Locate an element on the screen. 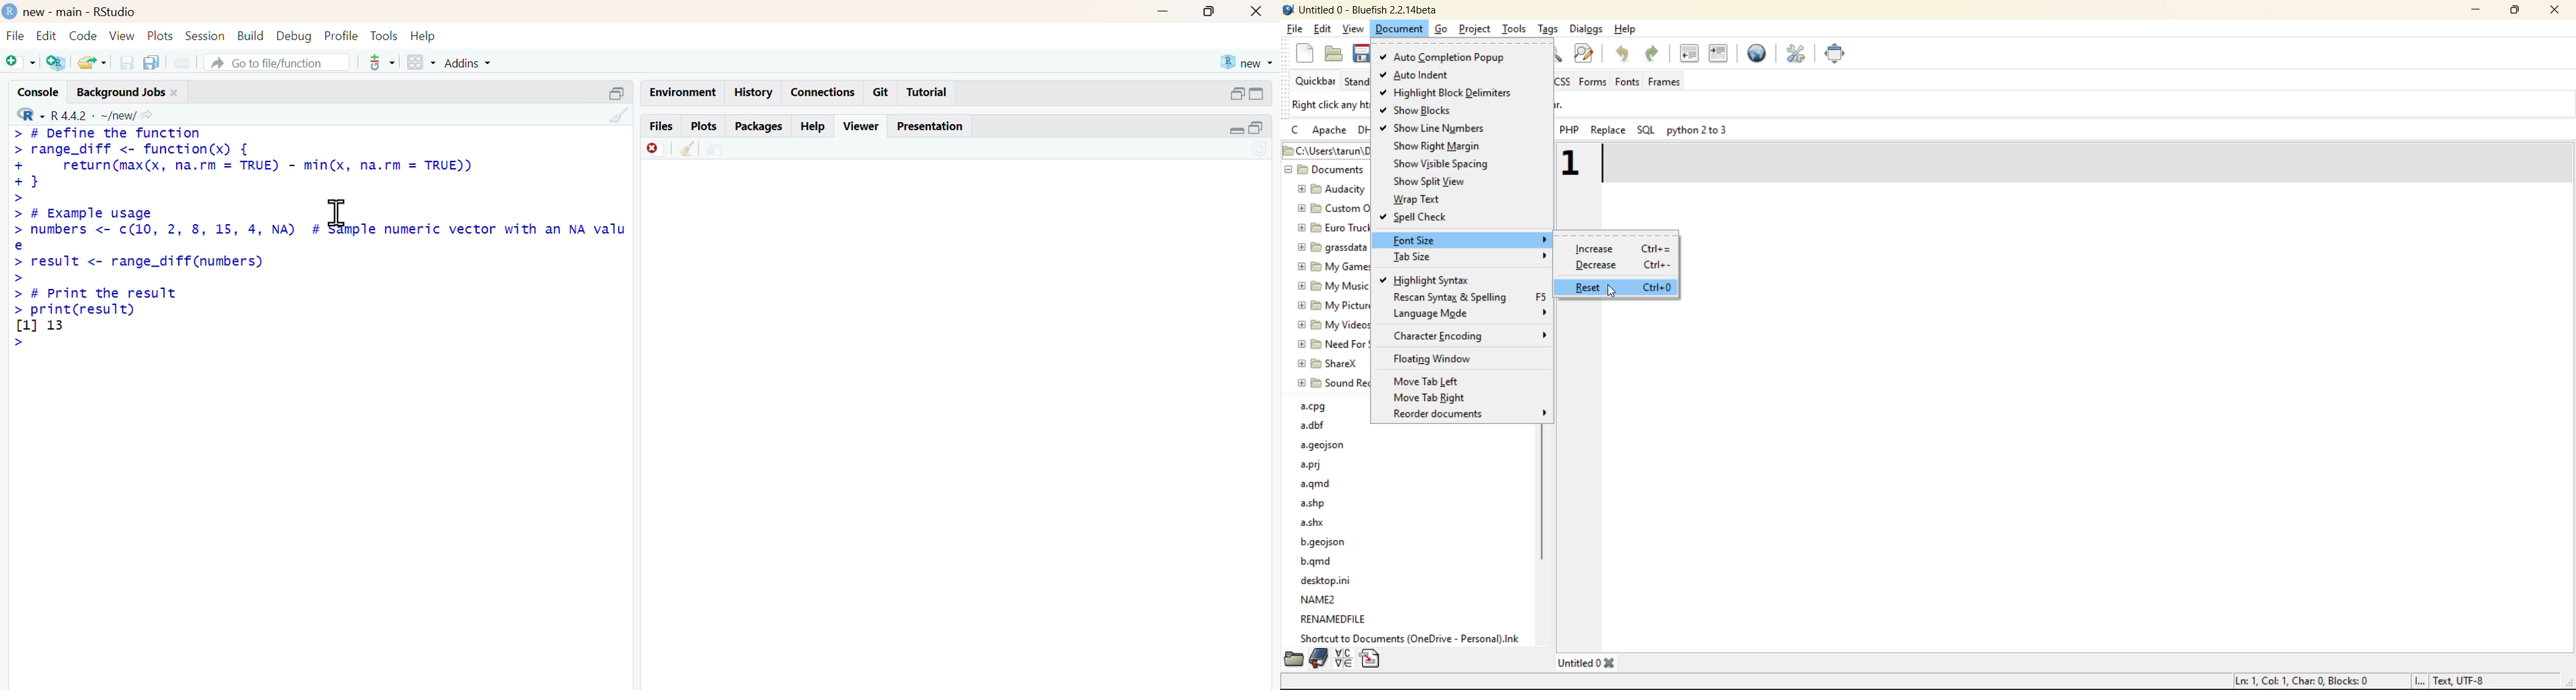 The height and width of the screenshot is (700, 2576). custom office templates is located at coordinates (1333, 208).